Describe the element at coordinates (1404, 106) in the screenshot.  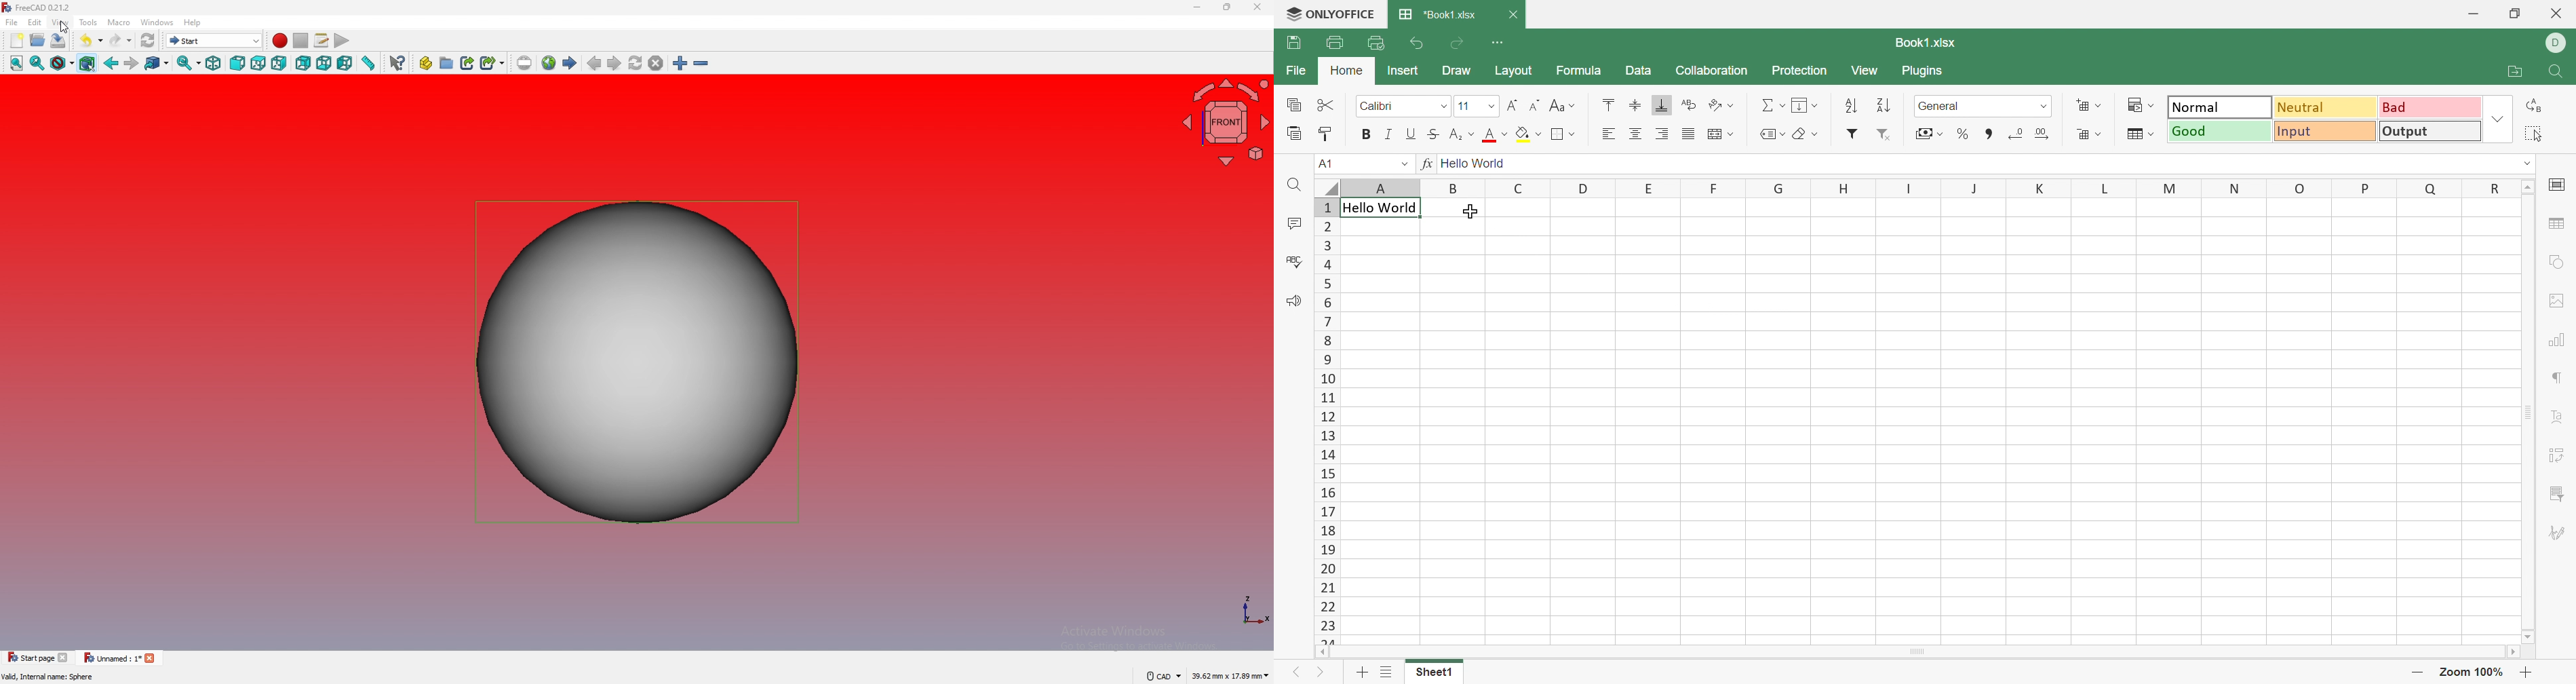
I see `Font` at that location.